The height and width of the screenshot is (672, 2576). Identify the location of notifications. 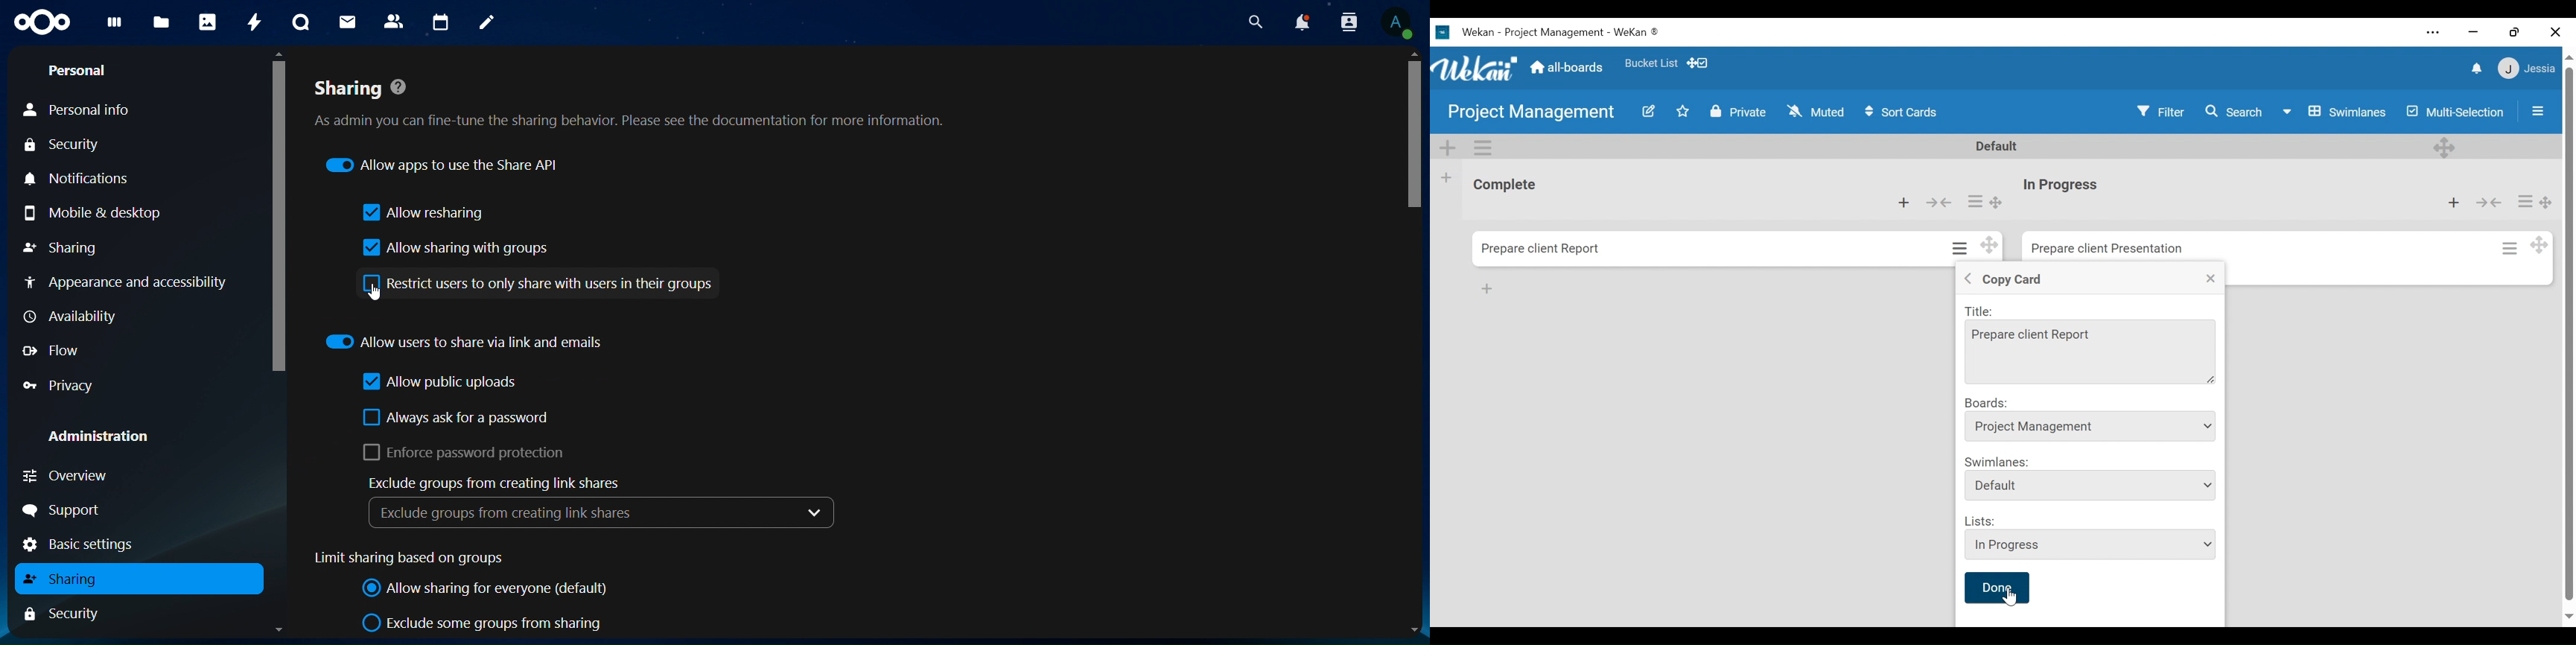
(2481, 68).